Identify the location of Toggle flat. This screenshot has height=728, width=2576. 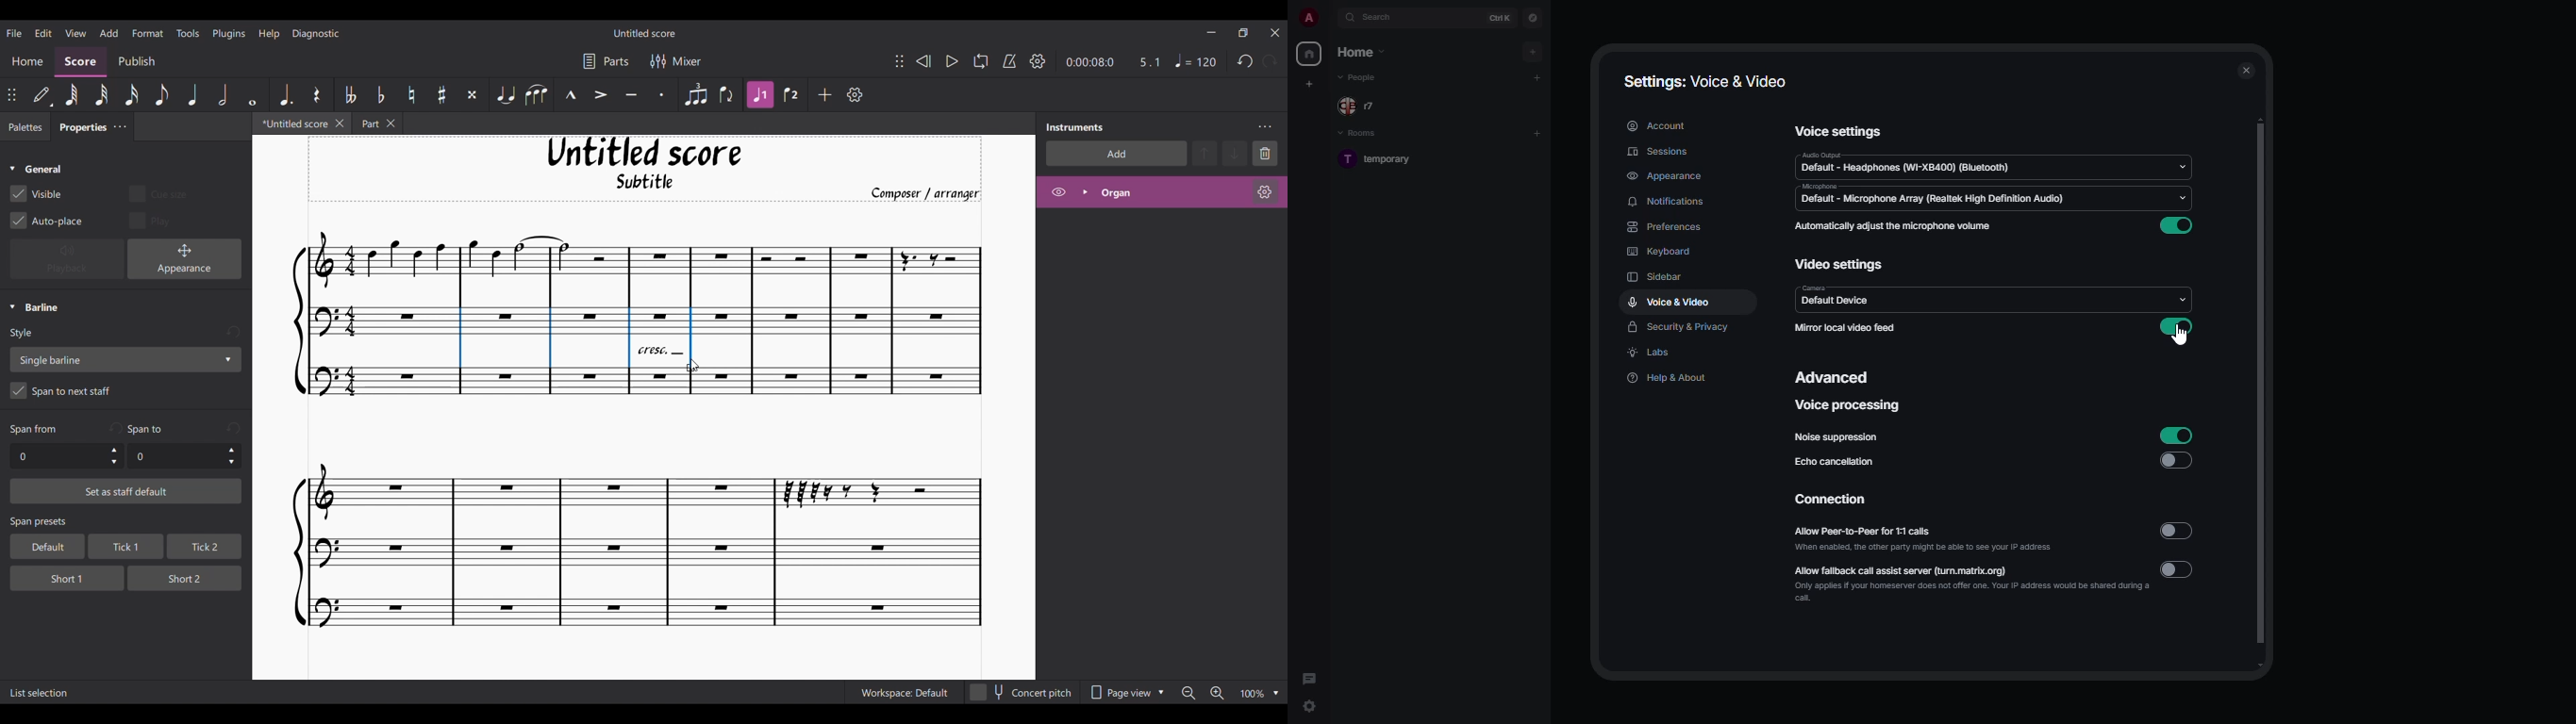
(380, 95).